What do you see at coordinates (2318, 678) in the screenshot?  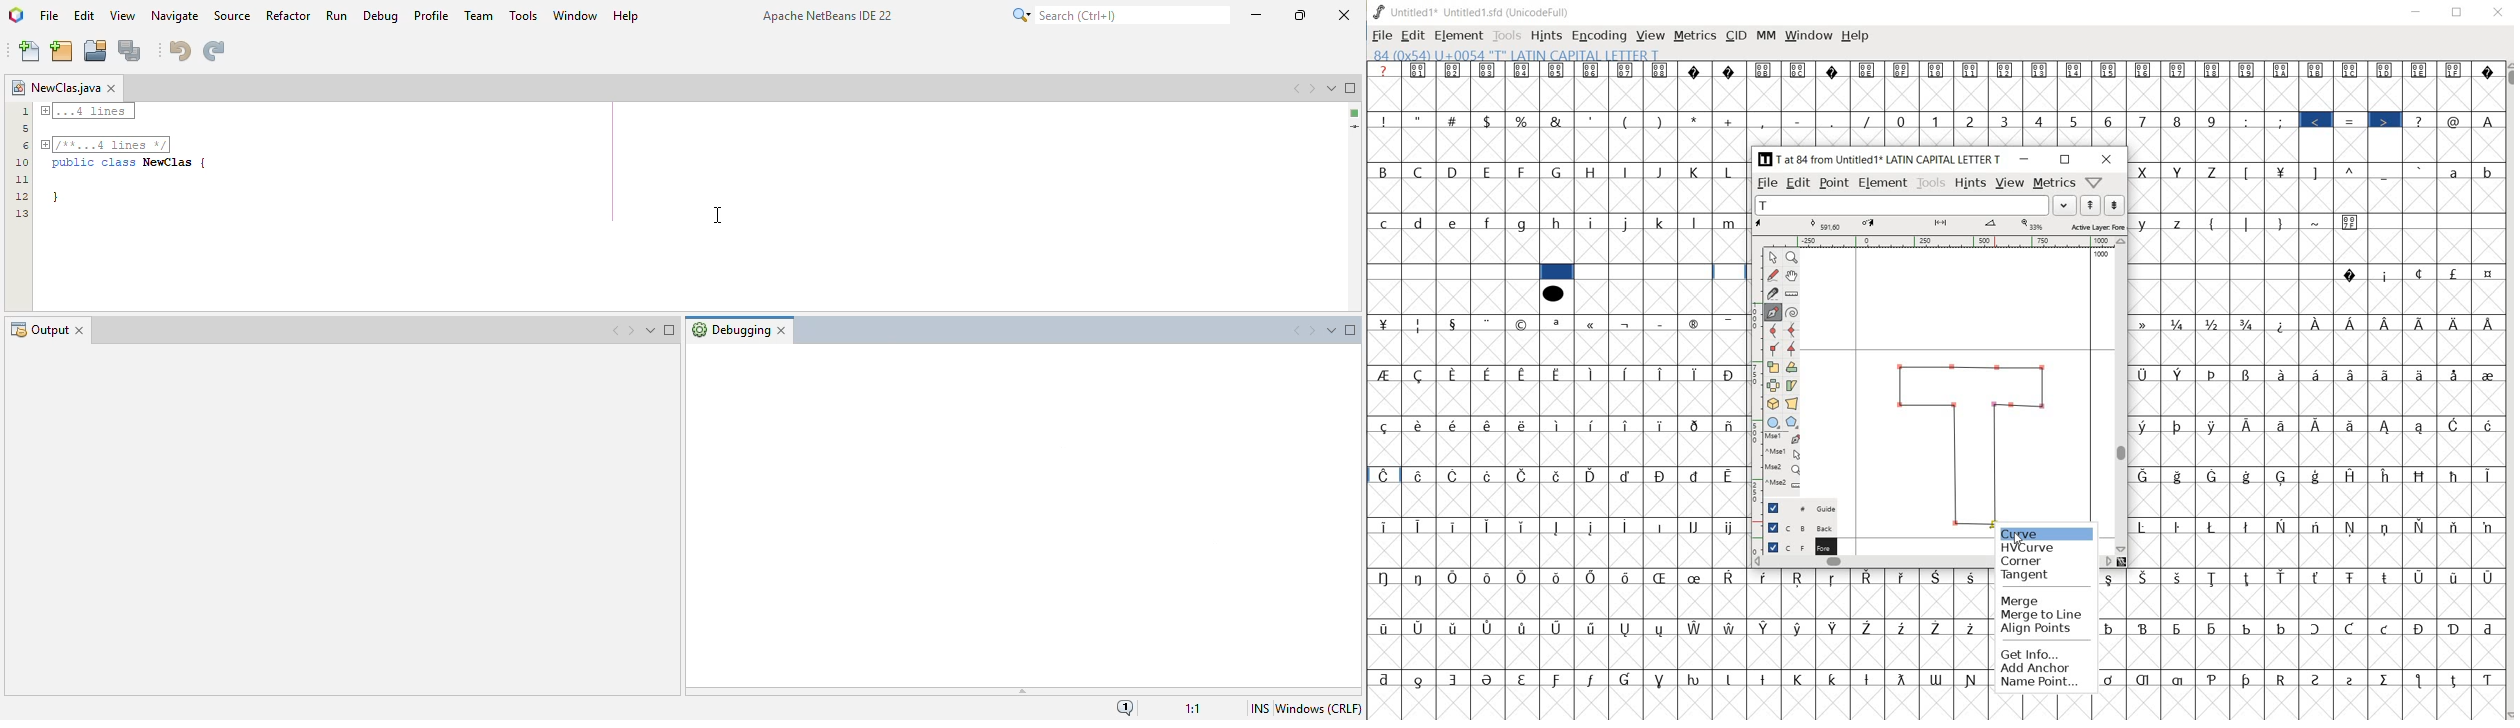 I see `Symbol` at bounding box center [2318, 678].